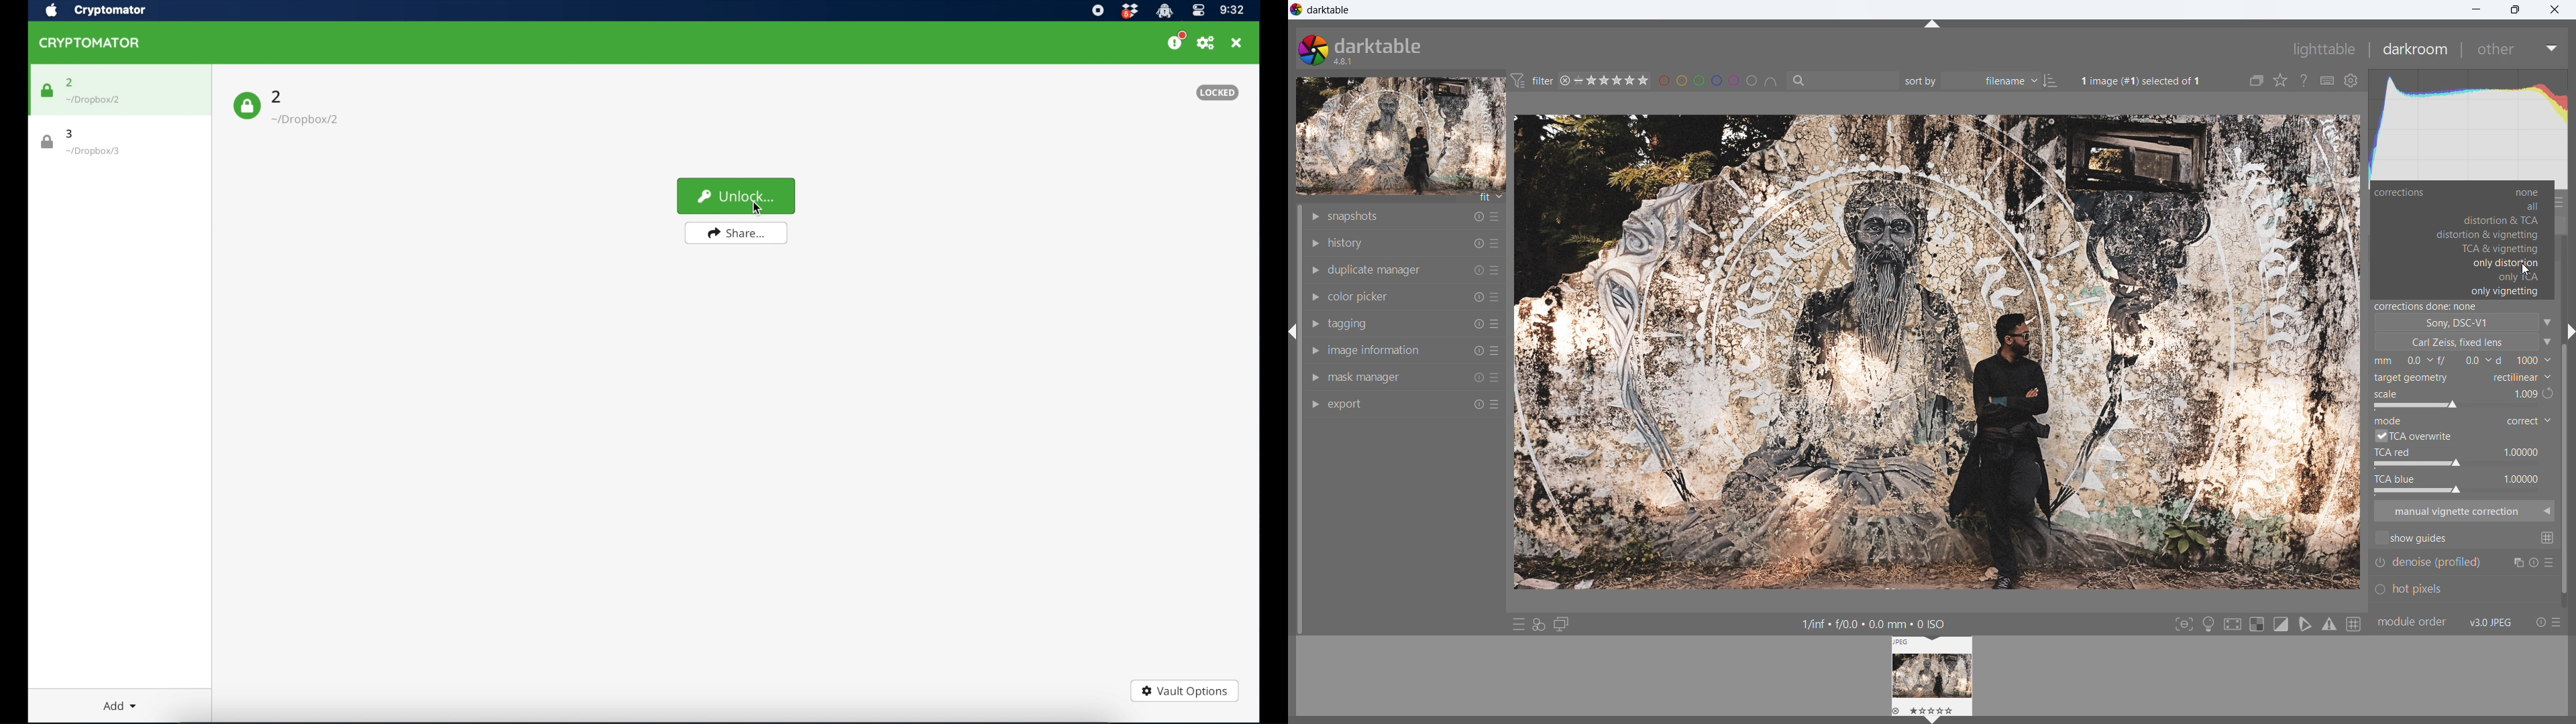  What do you see at coordinates (1498, 353) in the screenshot?
I see `more options` at bounding box center [1498, 353].